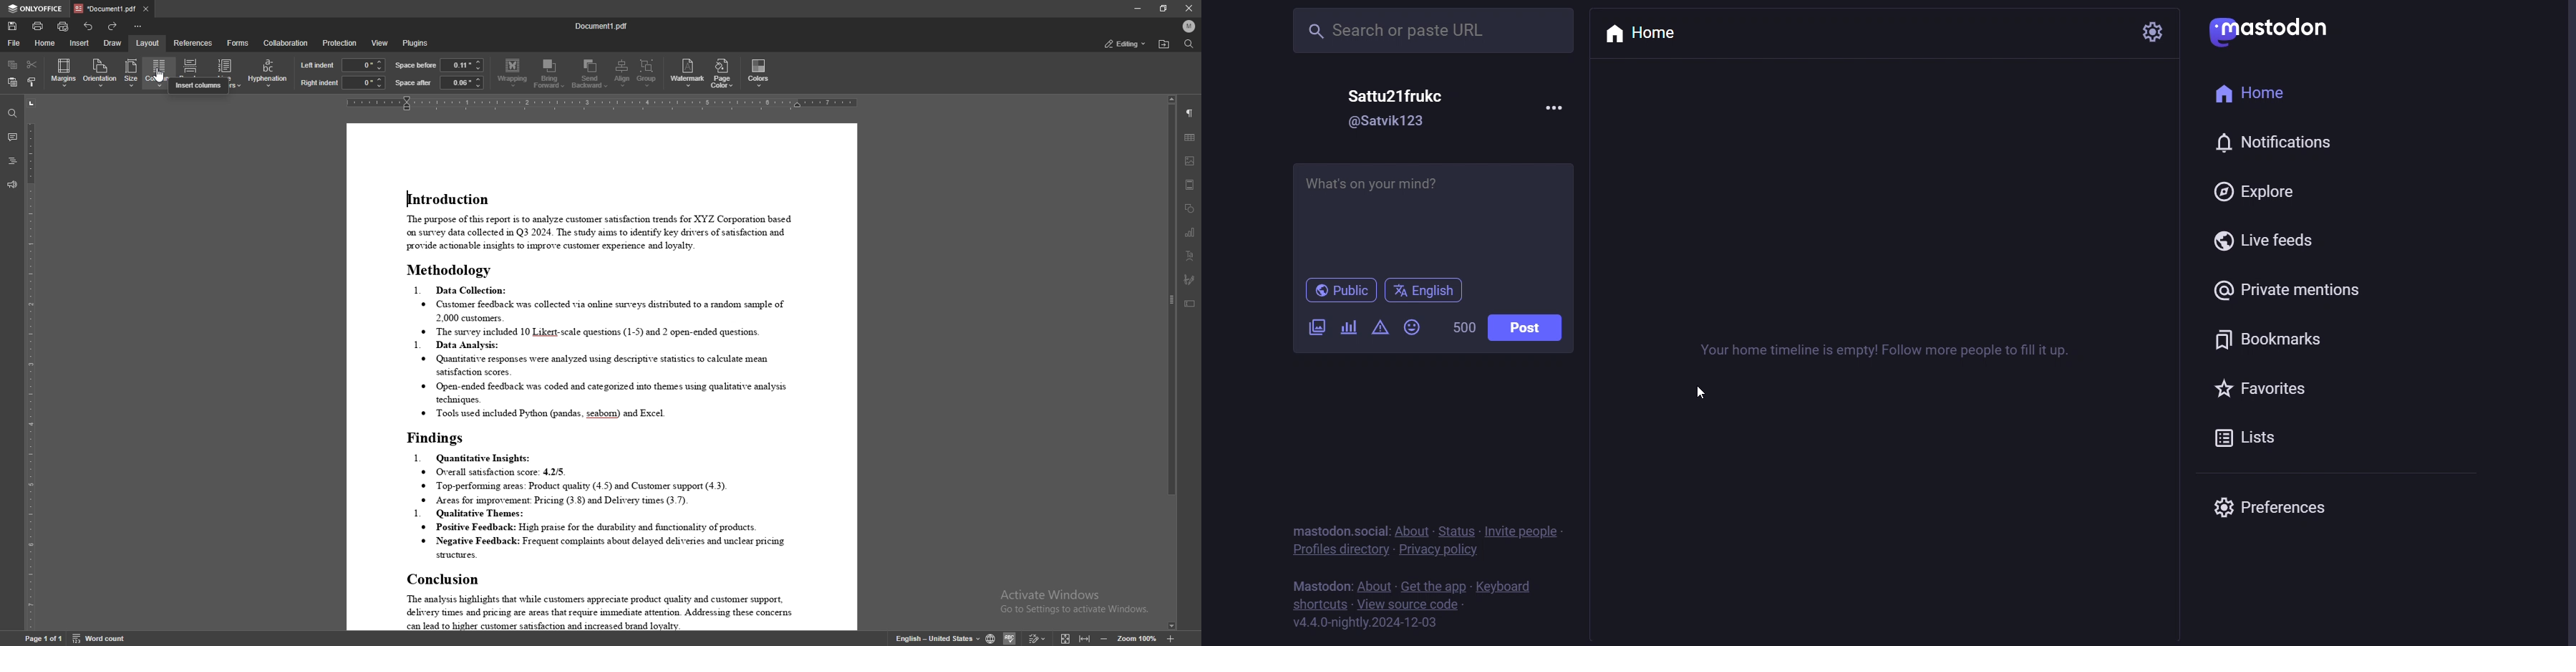 Image resolution: width=2576 pixels, height=672 pixels. Describe the element at coordinates (1314, 584) in the screenshot. I see `mastodon` at that location.